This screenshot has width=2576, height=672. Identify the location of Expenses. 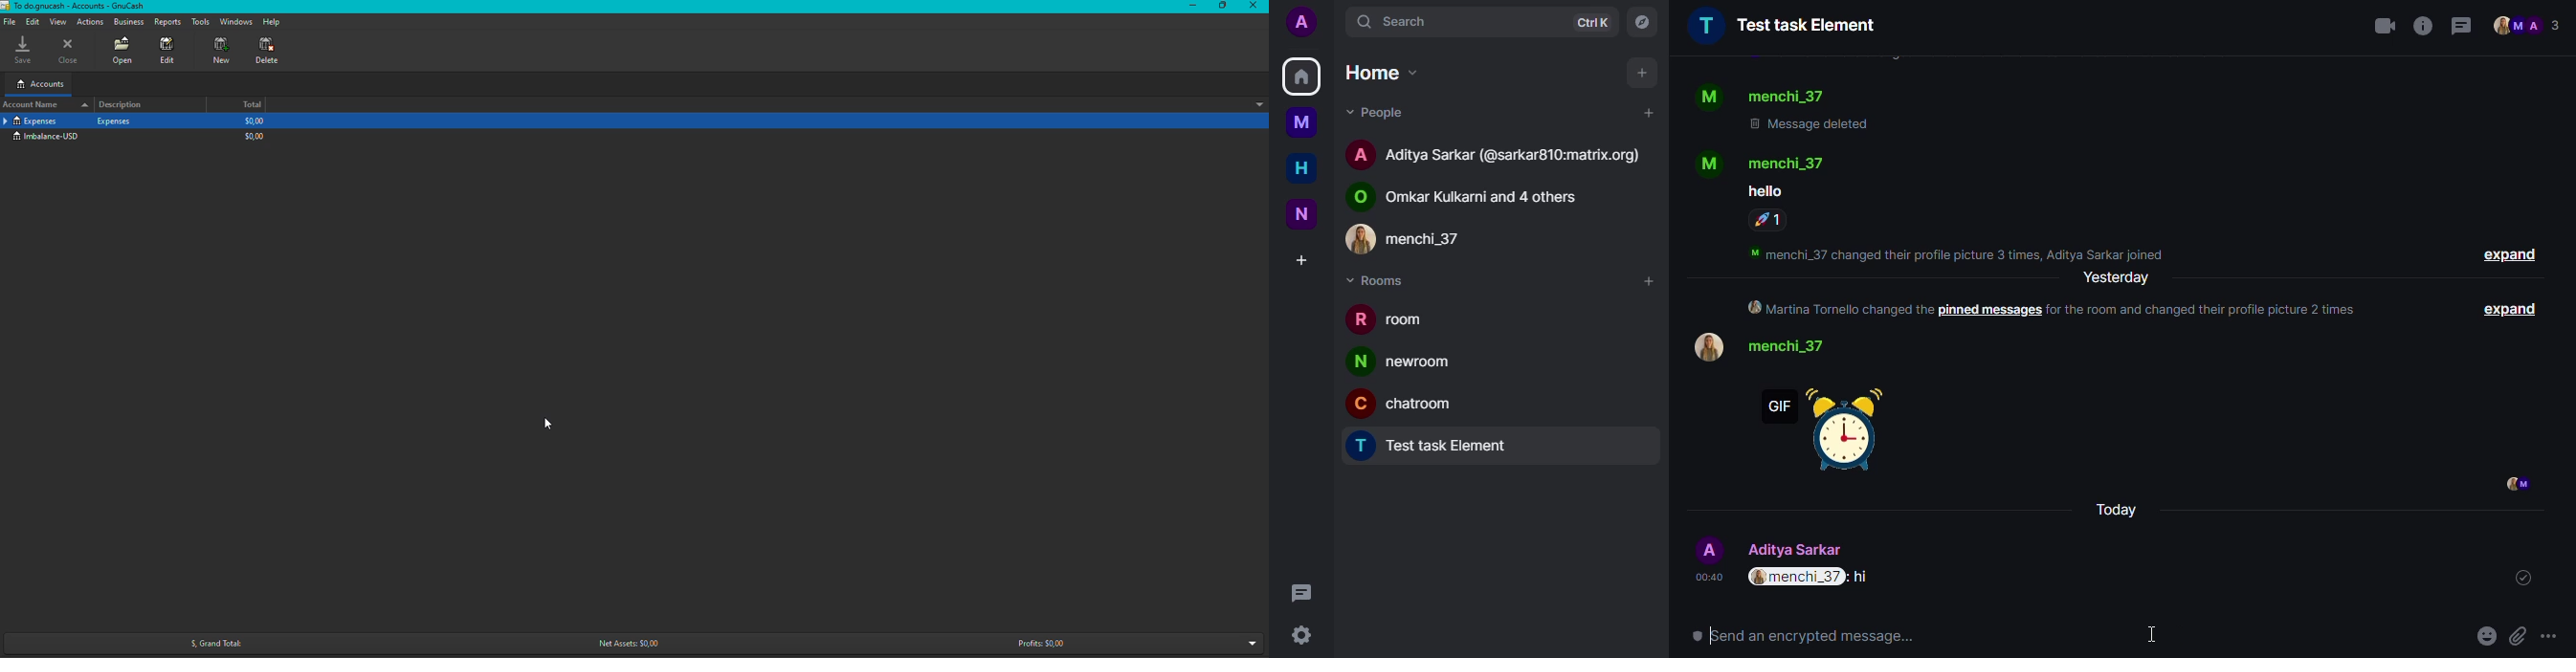
(116, 120).